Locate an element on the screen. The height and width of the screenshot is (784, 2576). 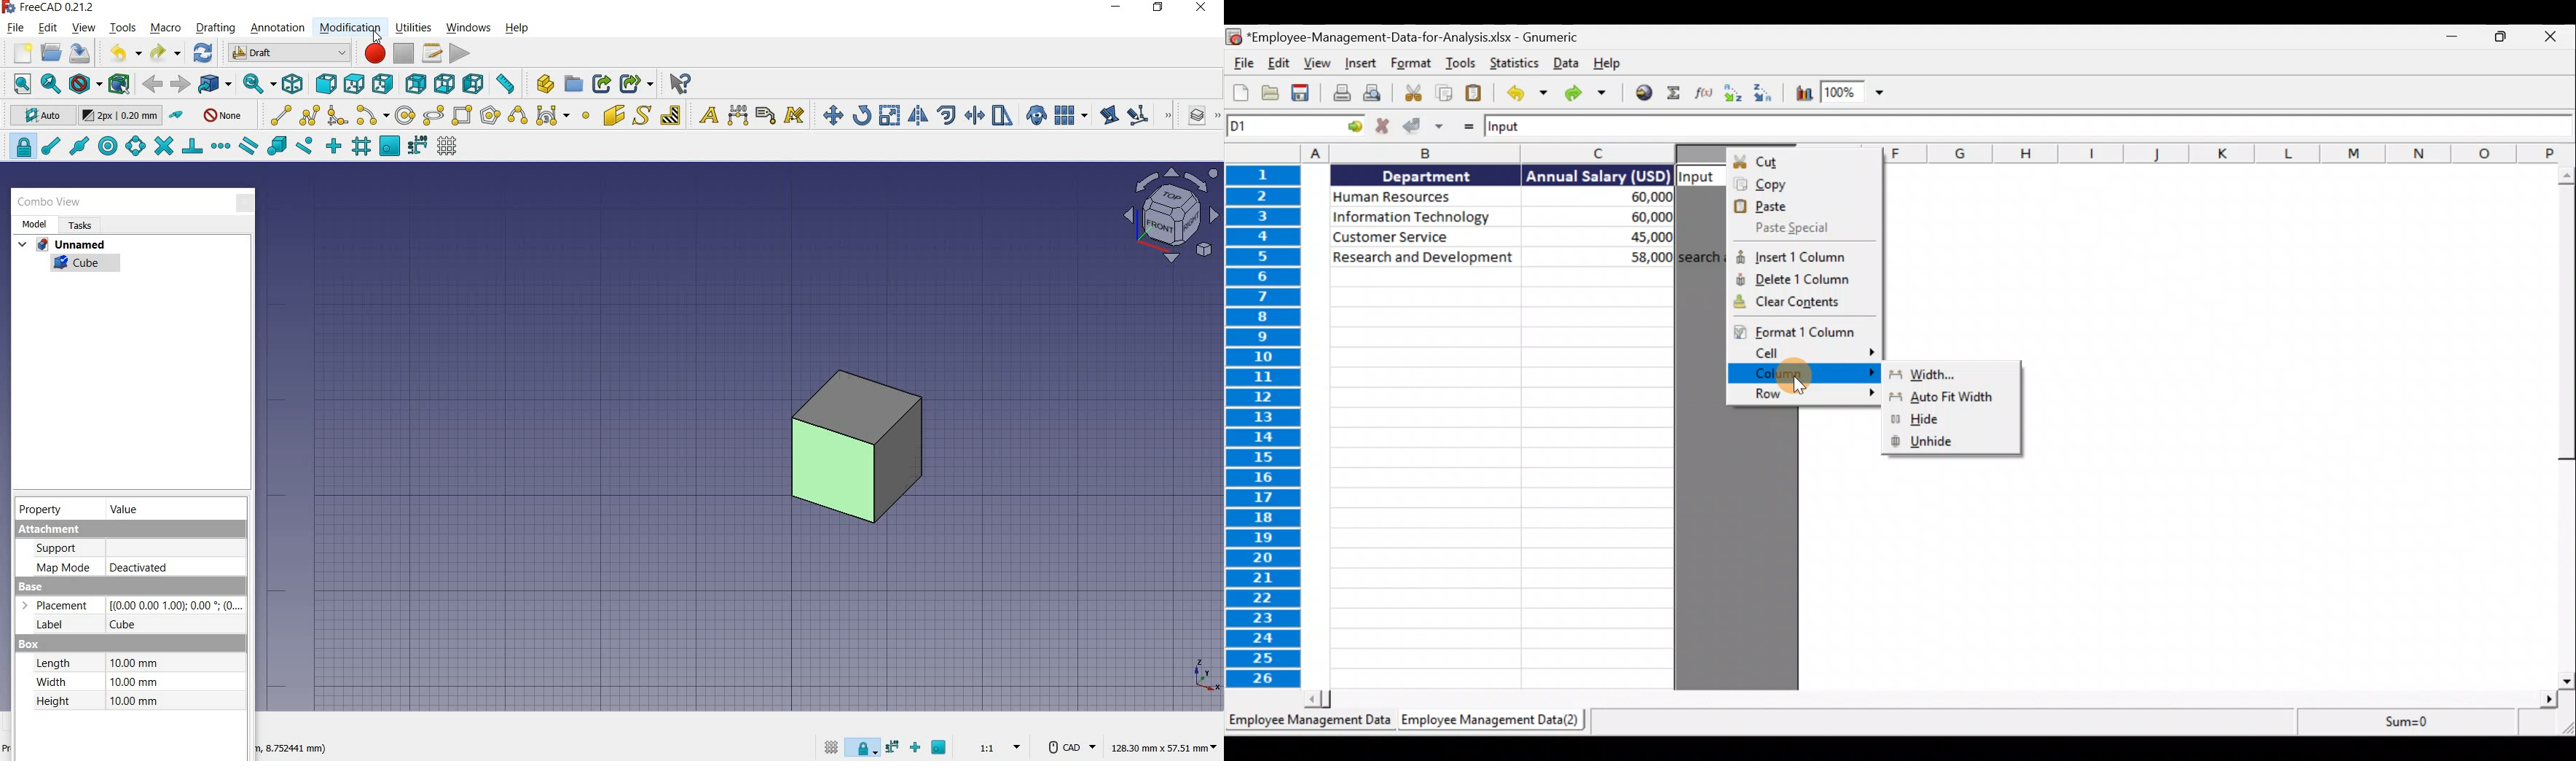
rear is located at coordinates (416, 85).